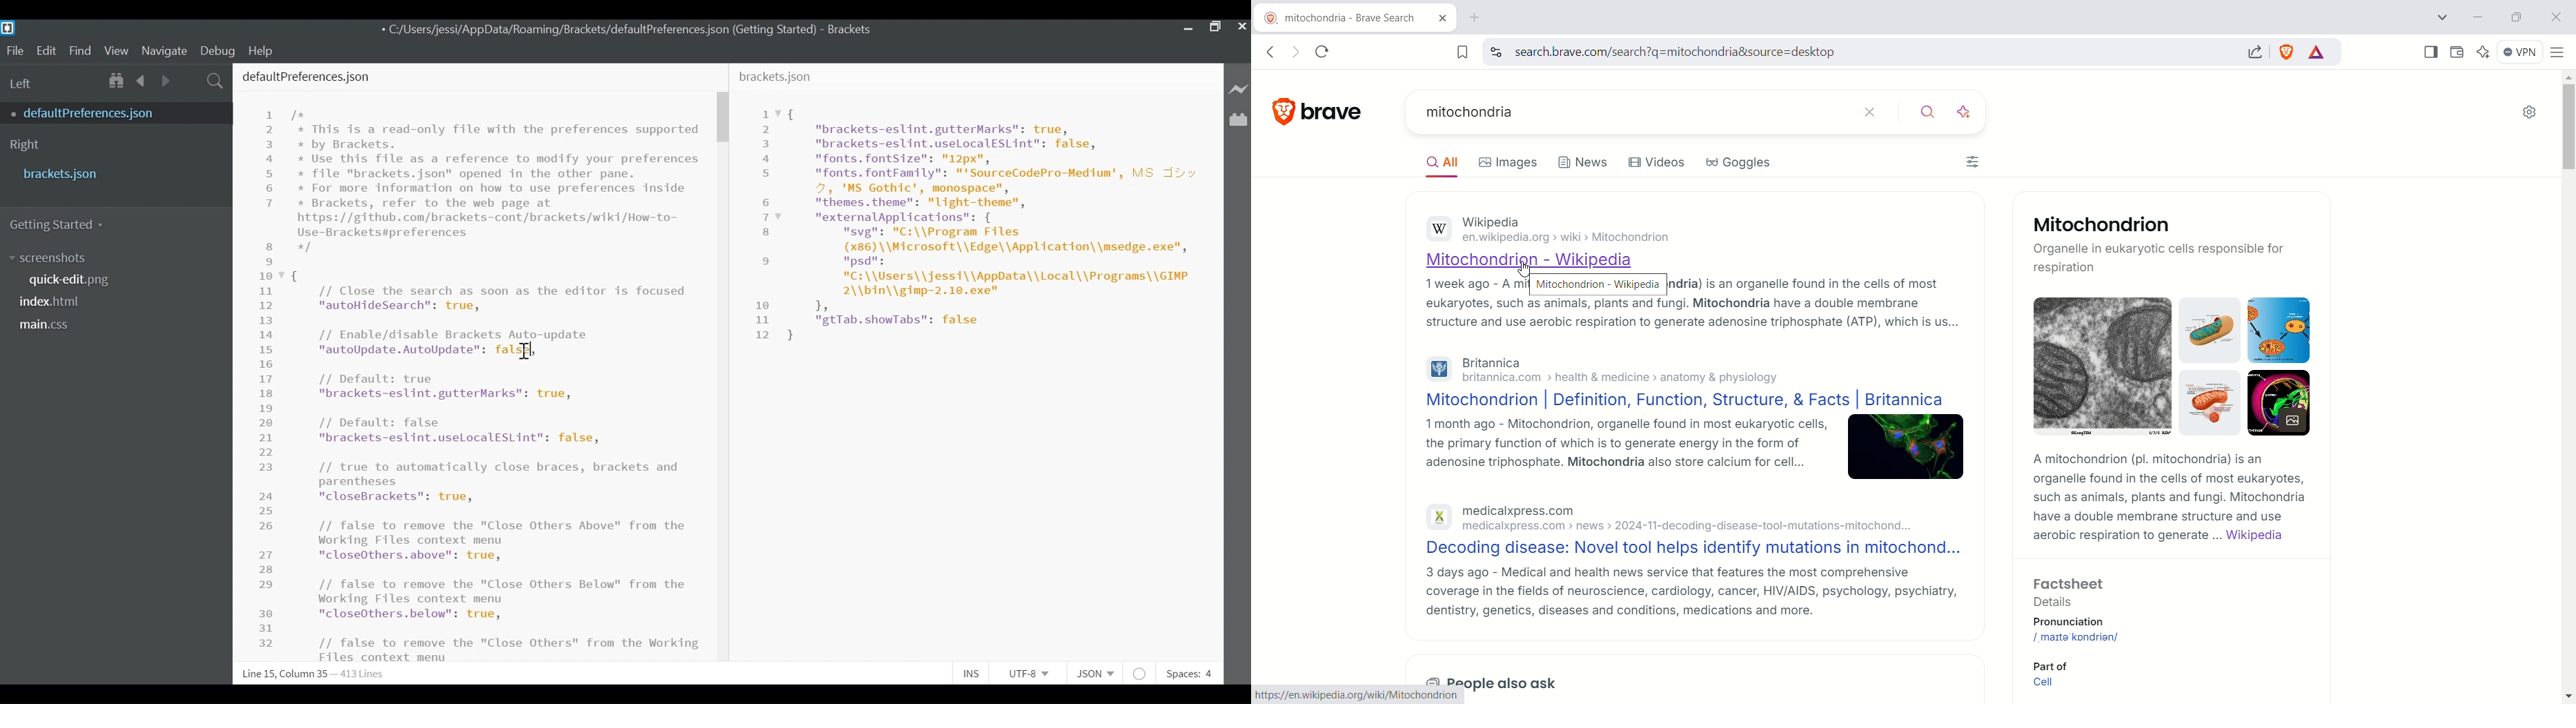  I want to click on Manage Extensions, so click(1238, 120).